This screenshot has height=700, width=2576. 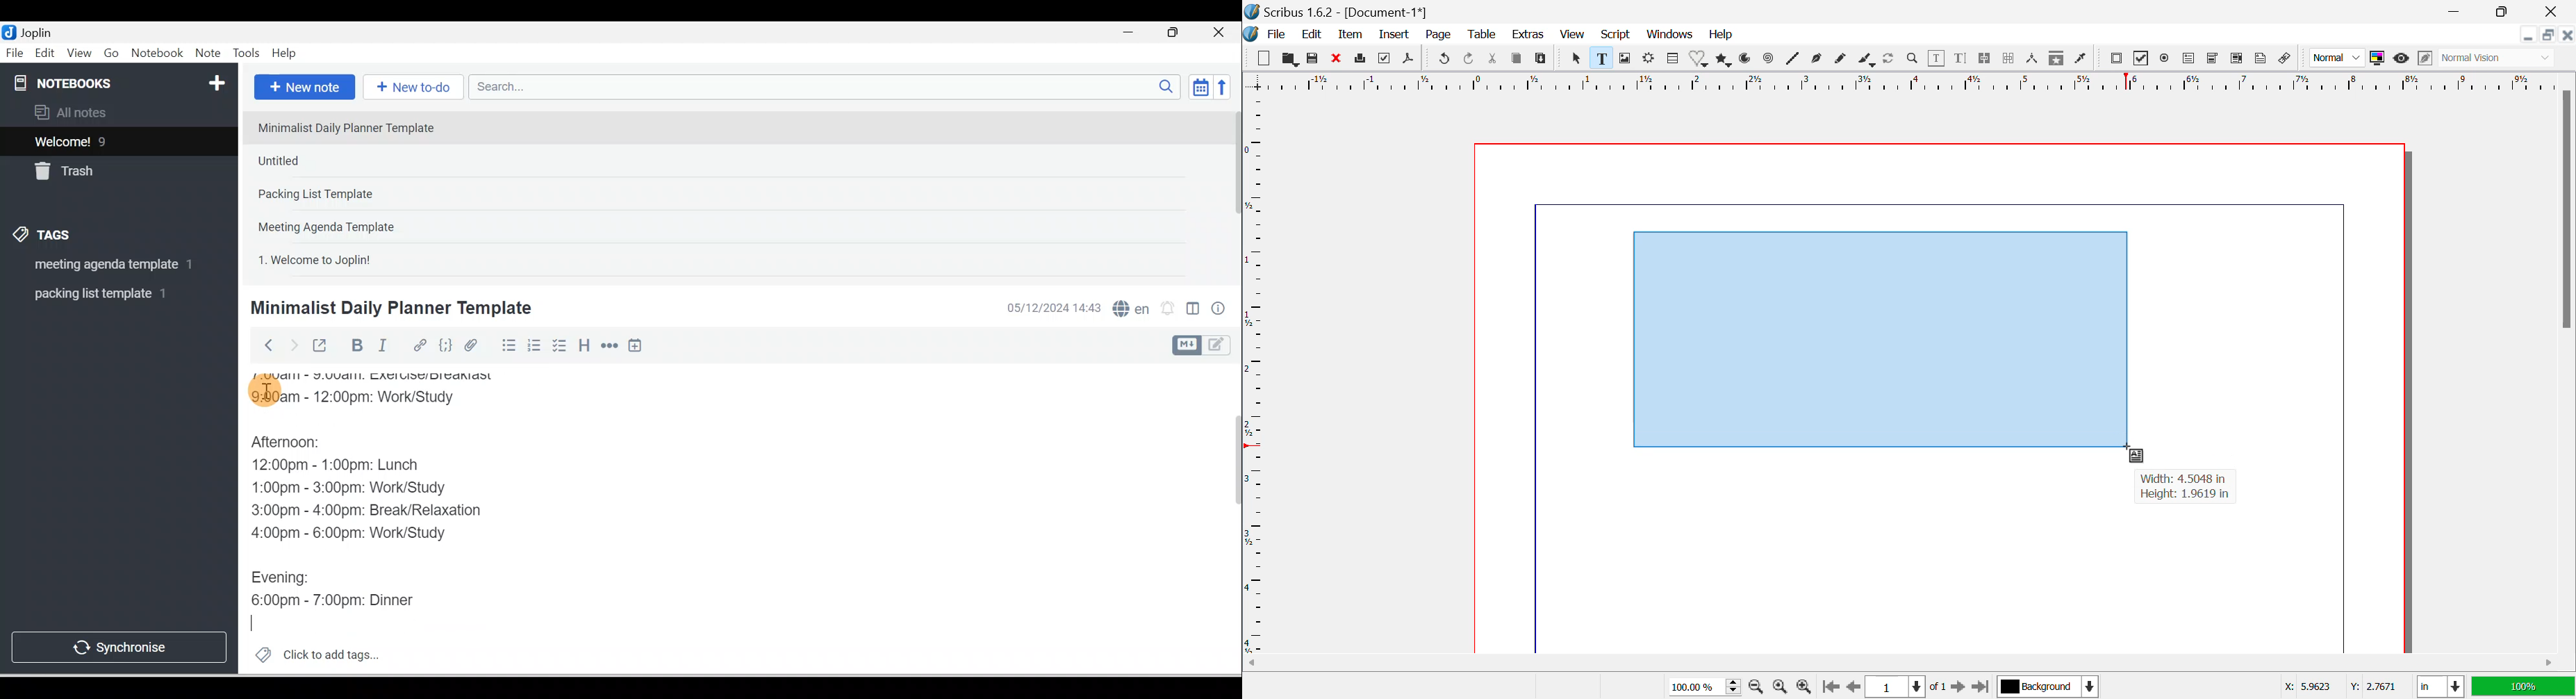 What do you see at coordinates (1289, 58) in the screenshot?
I see `Open` at bounding box center [1289, 58].